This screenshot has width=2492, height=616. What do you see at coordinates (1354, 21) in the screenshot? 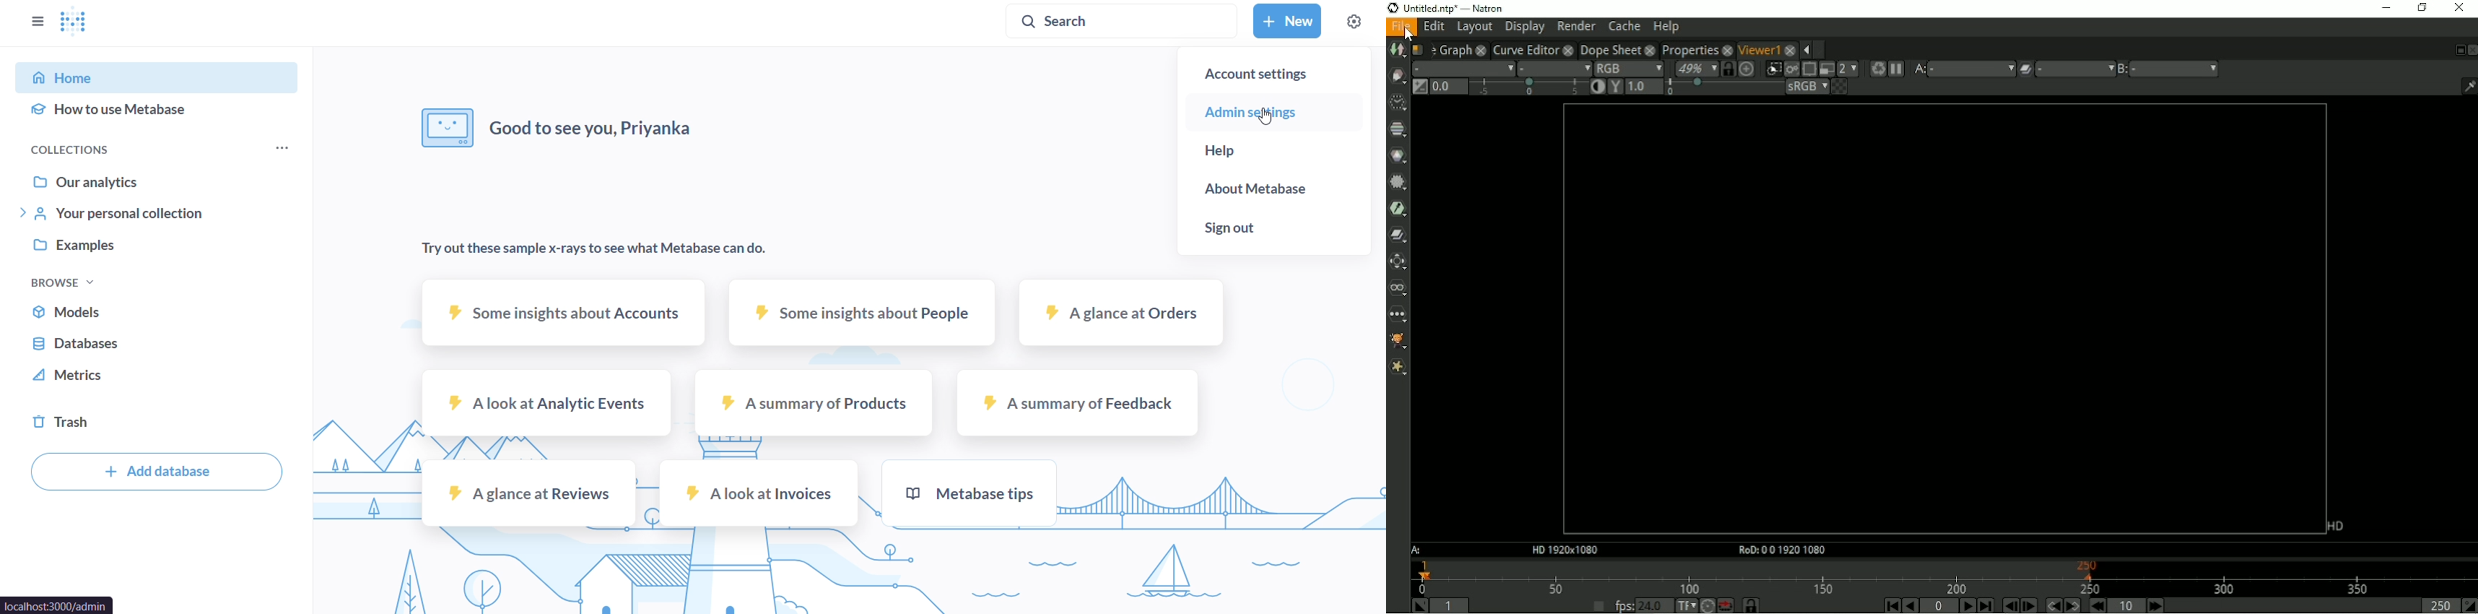
I see `settings` at bounding box center [1354, 21].